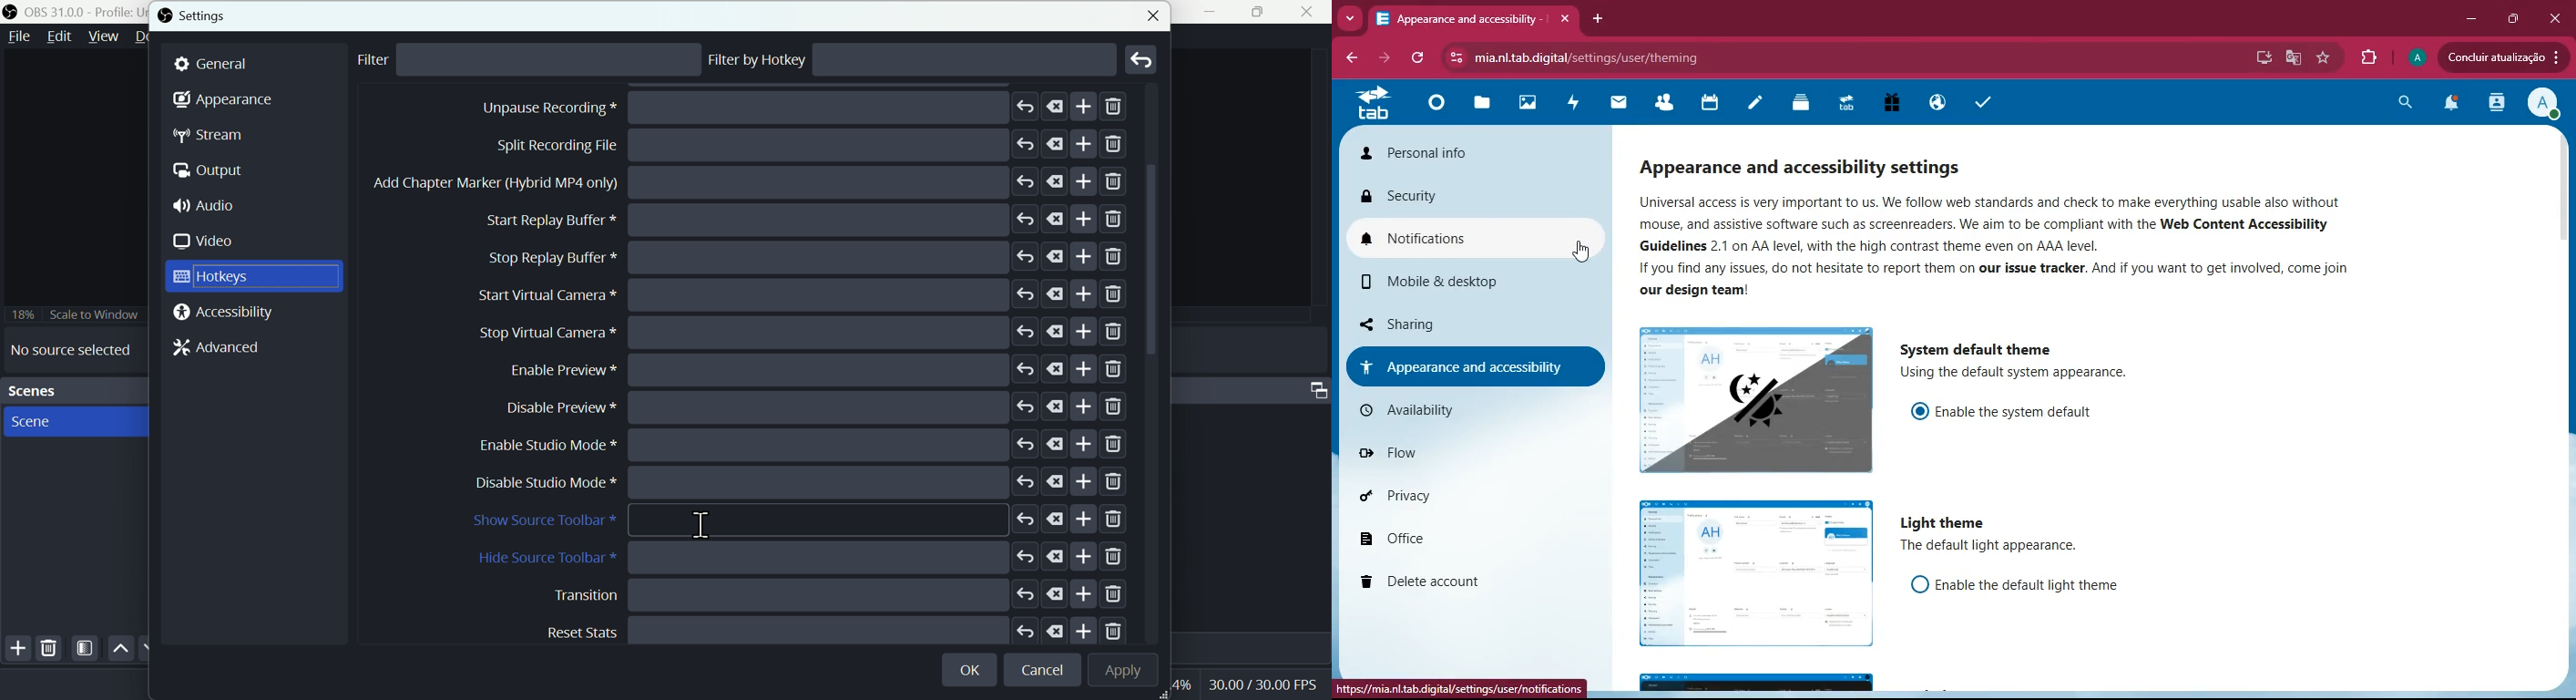 This screenshot has width=2576, height=700. I want to click on general, so click(255, 64).